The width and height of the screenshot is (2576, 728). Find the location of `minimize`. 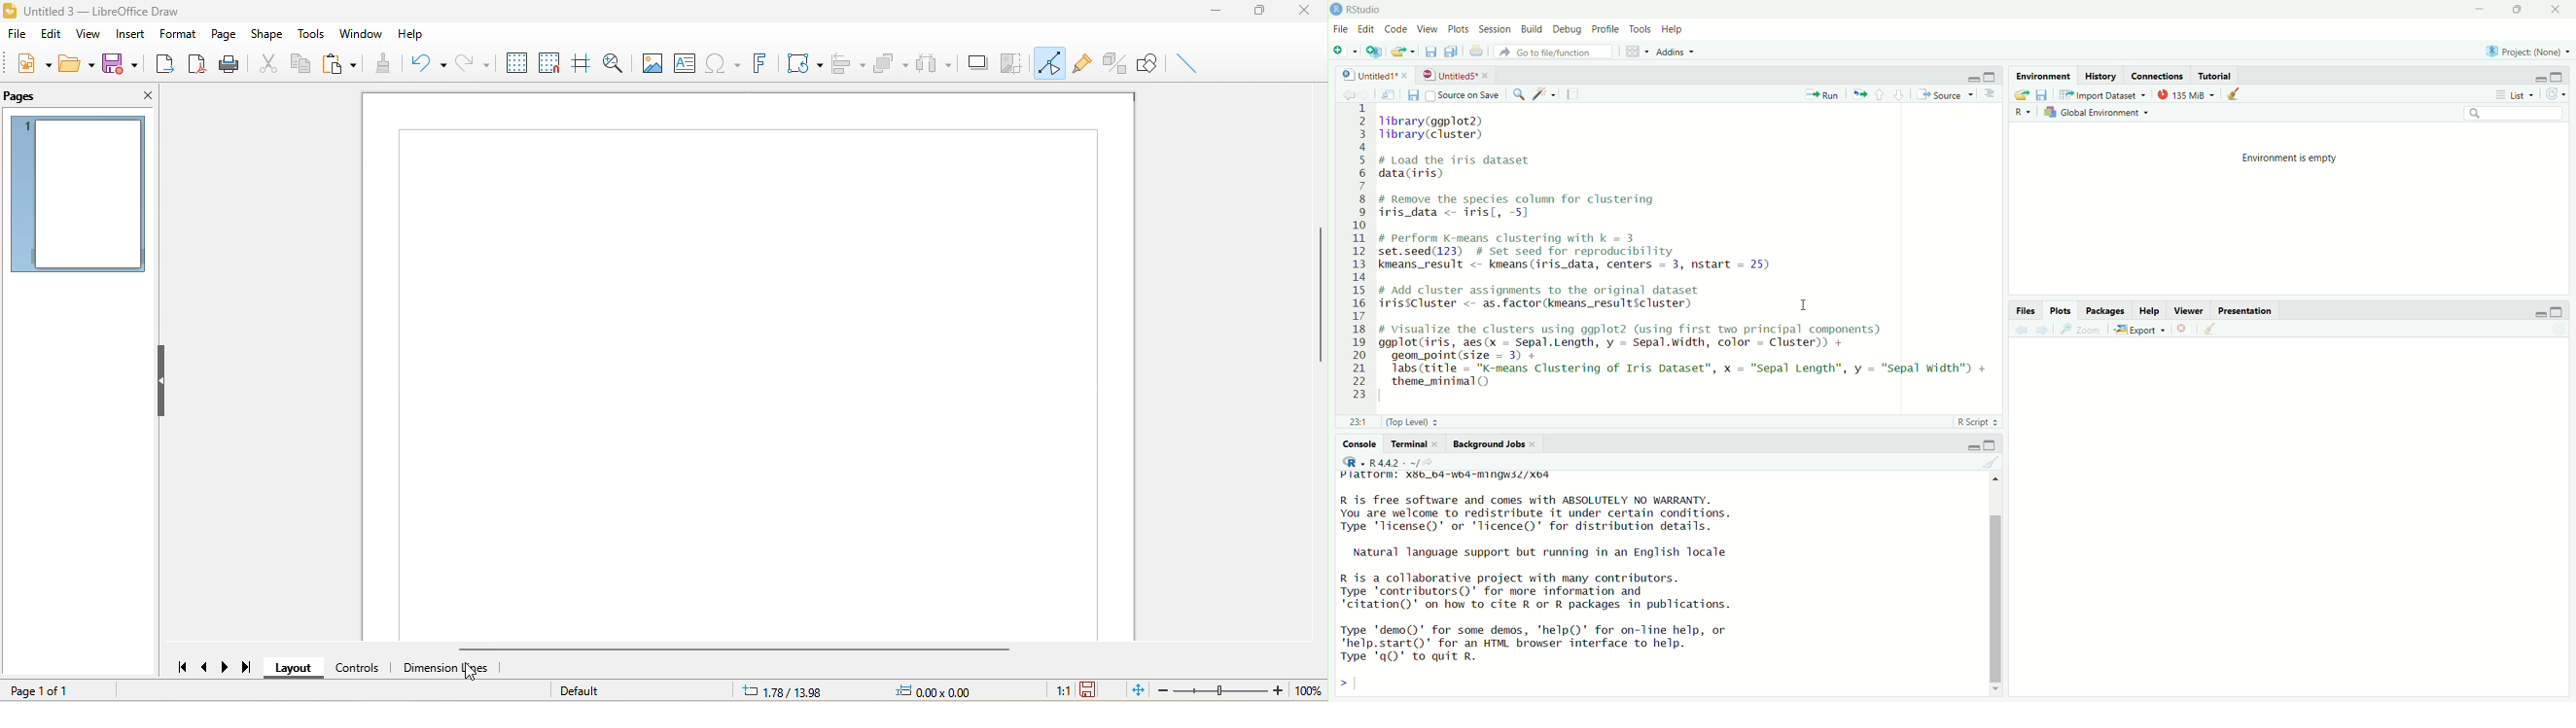

minimize is located at coordinates (1973, 77).